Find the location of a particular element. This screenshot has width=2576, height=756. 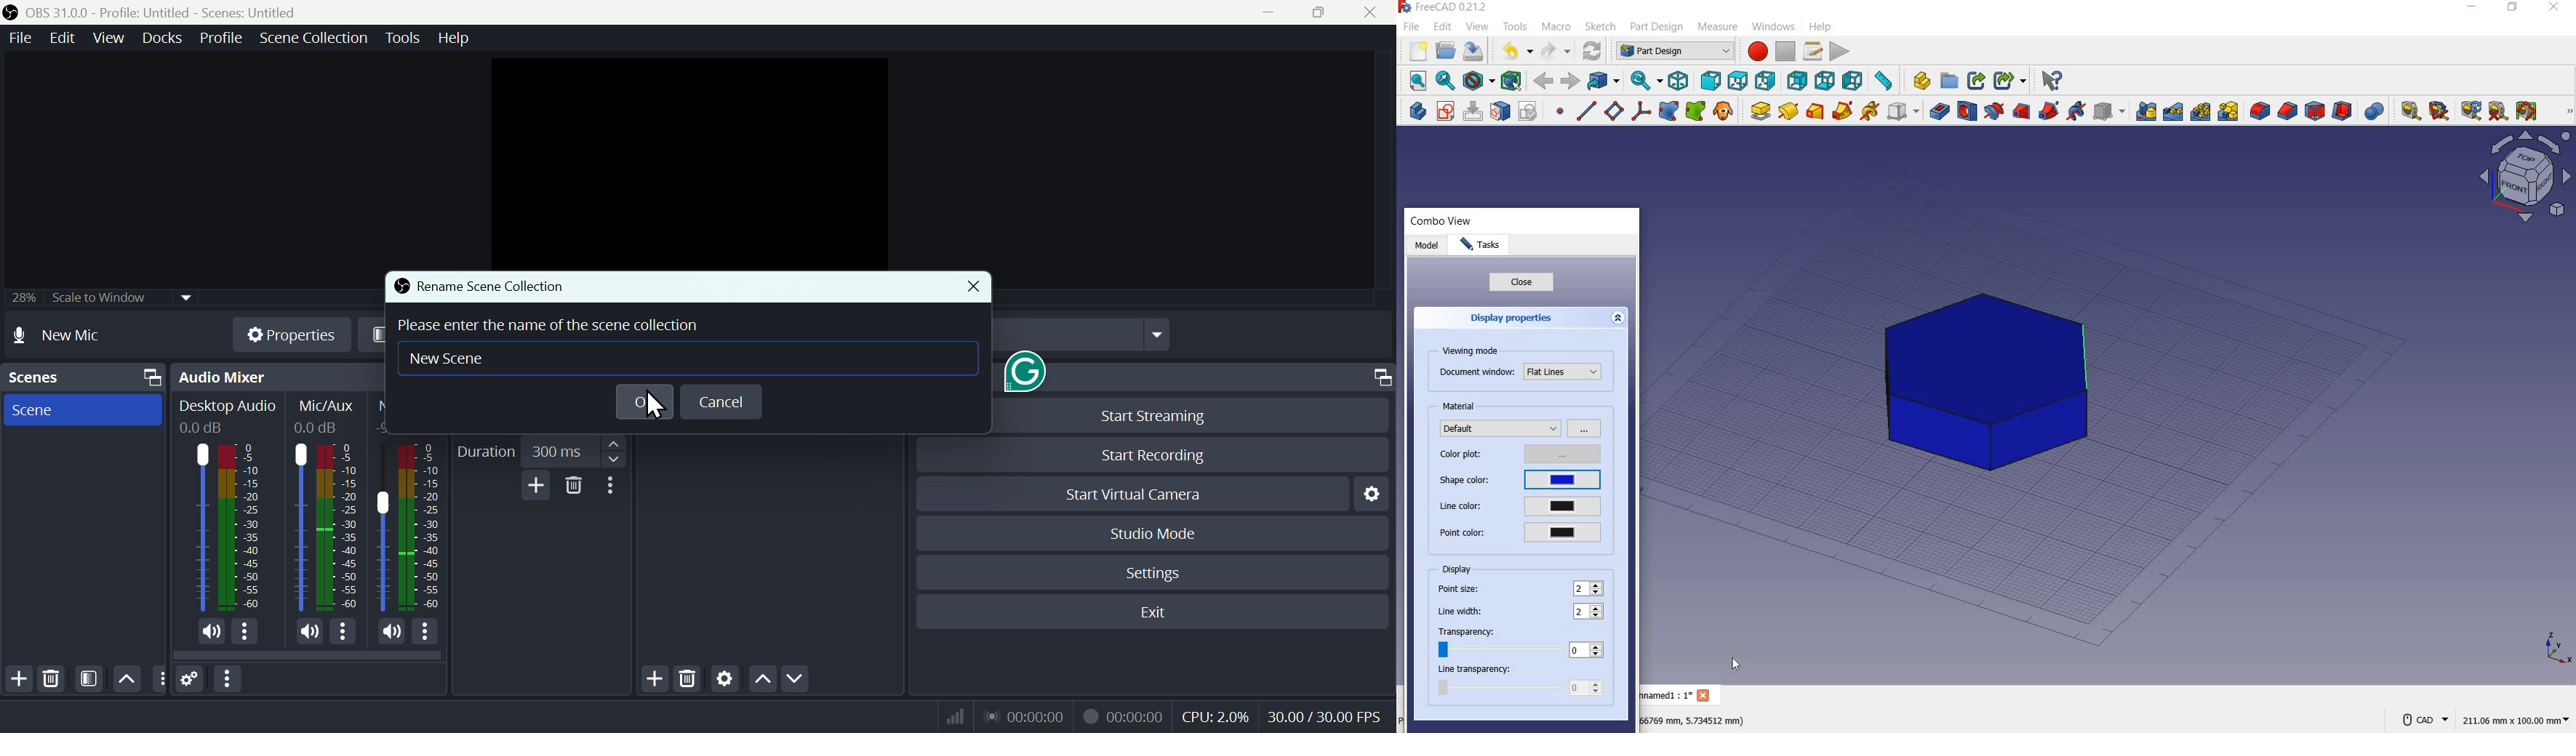

Desktop Audio is located at coordinates (201, 526).